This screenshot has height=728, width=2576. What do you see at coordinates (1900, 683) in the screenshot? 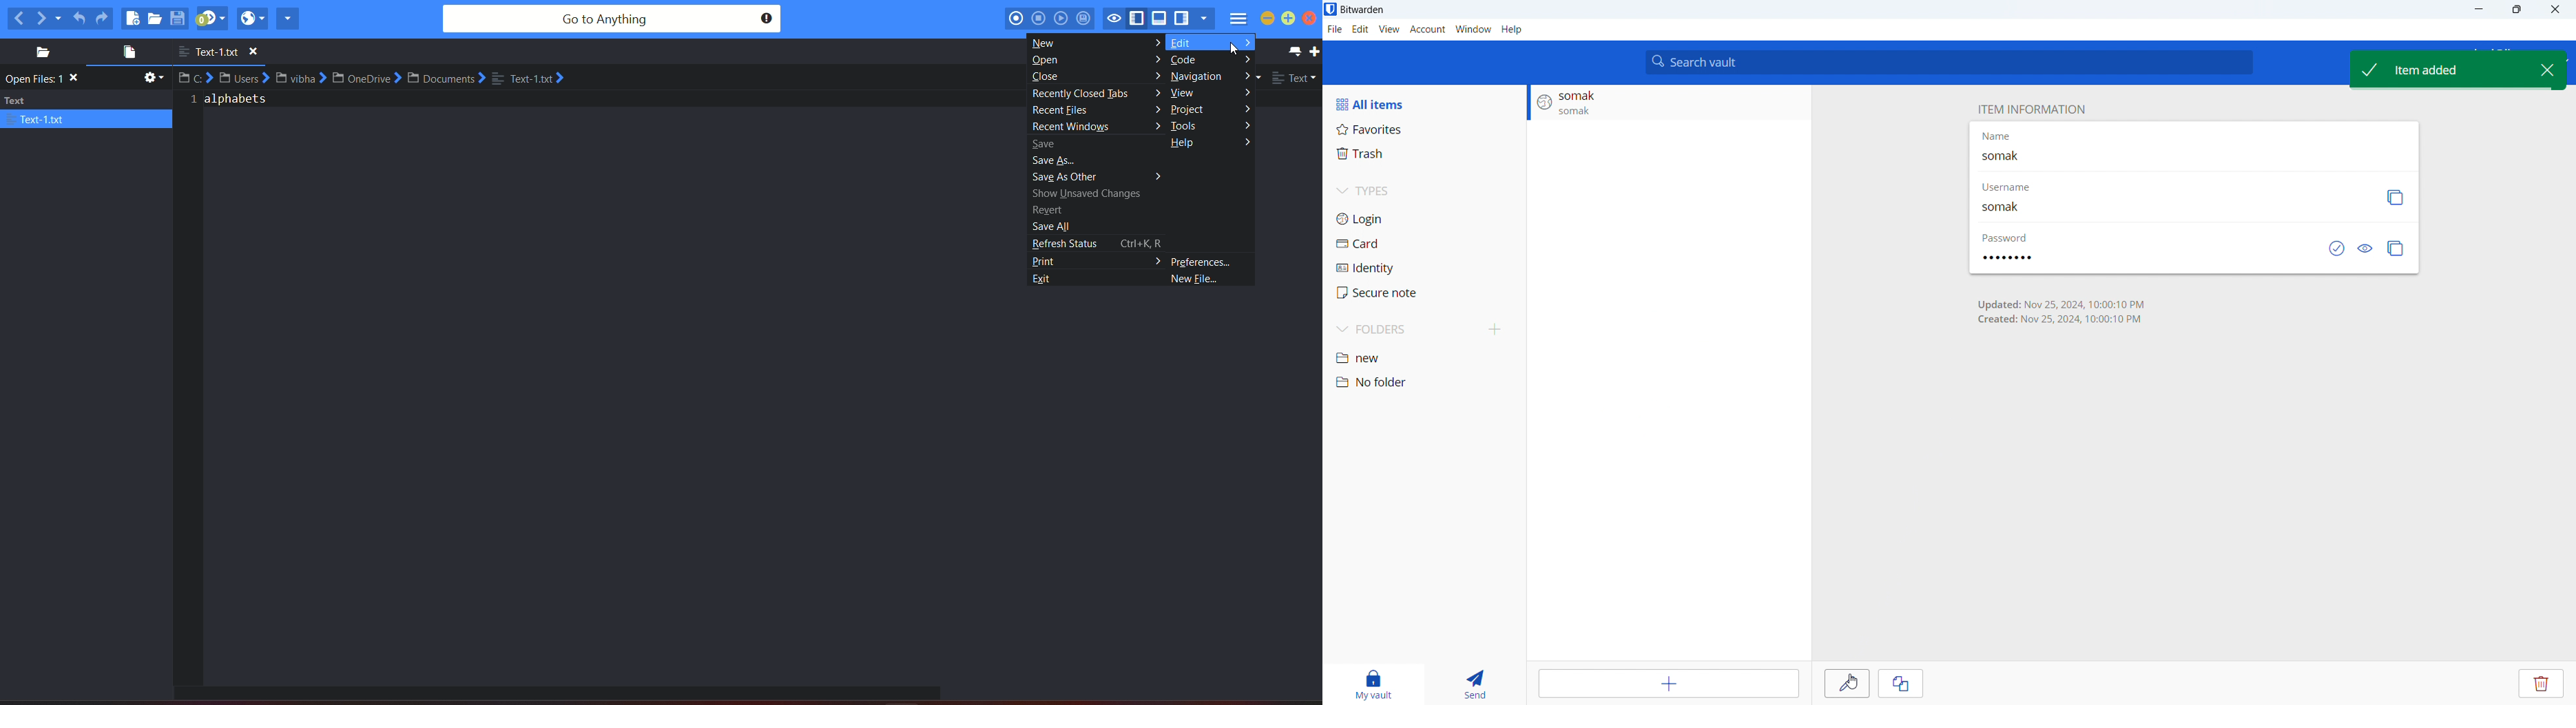
I see `clone` at bounding box center [1900, 683].